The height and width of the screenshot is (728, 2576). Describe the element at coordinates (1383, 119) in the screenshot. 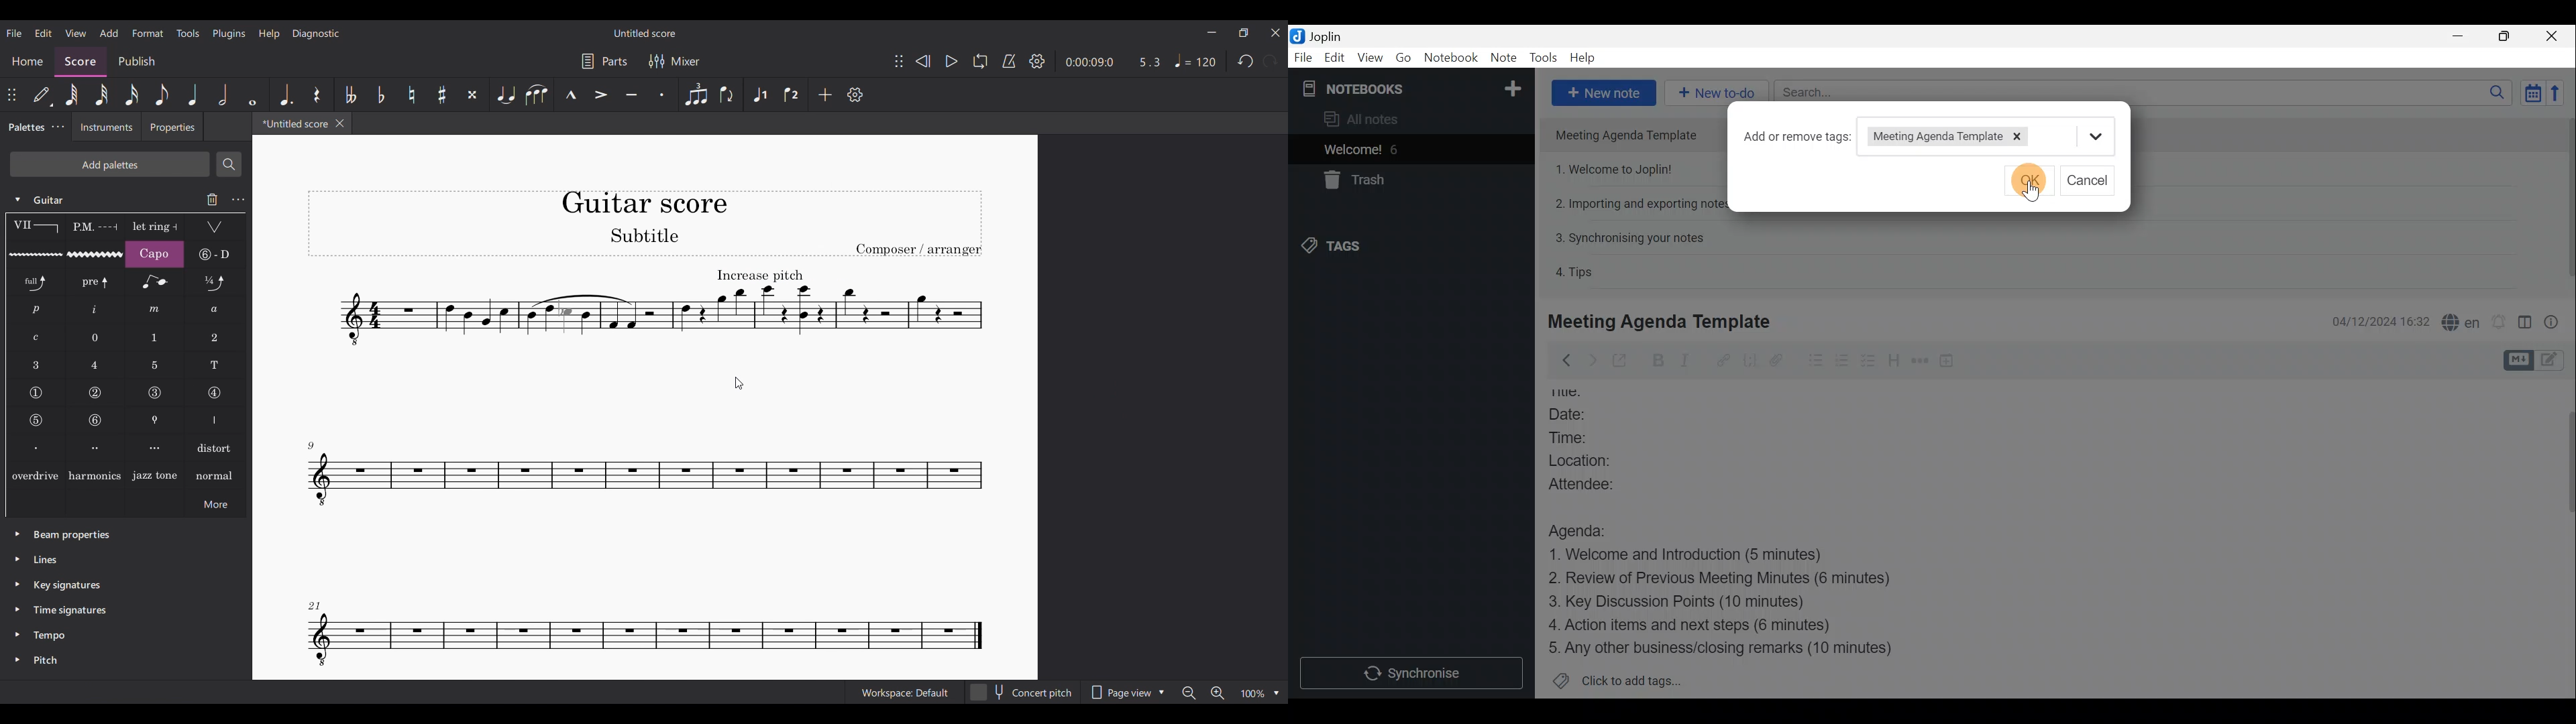

I see `All notes` at that location.